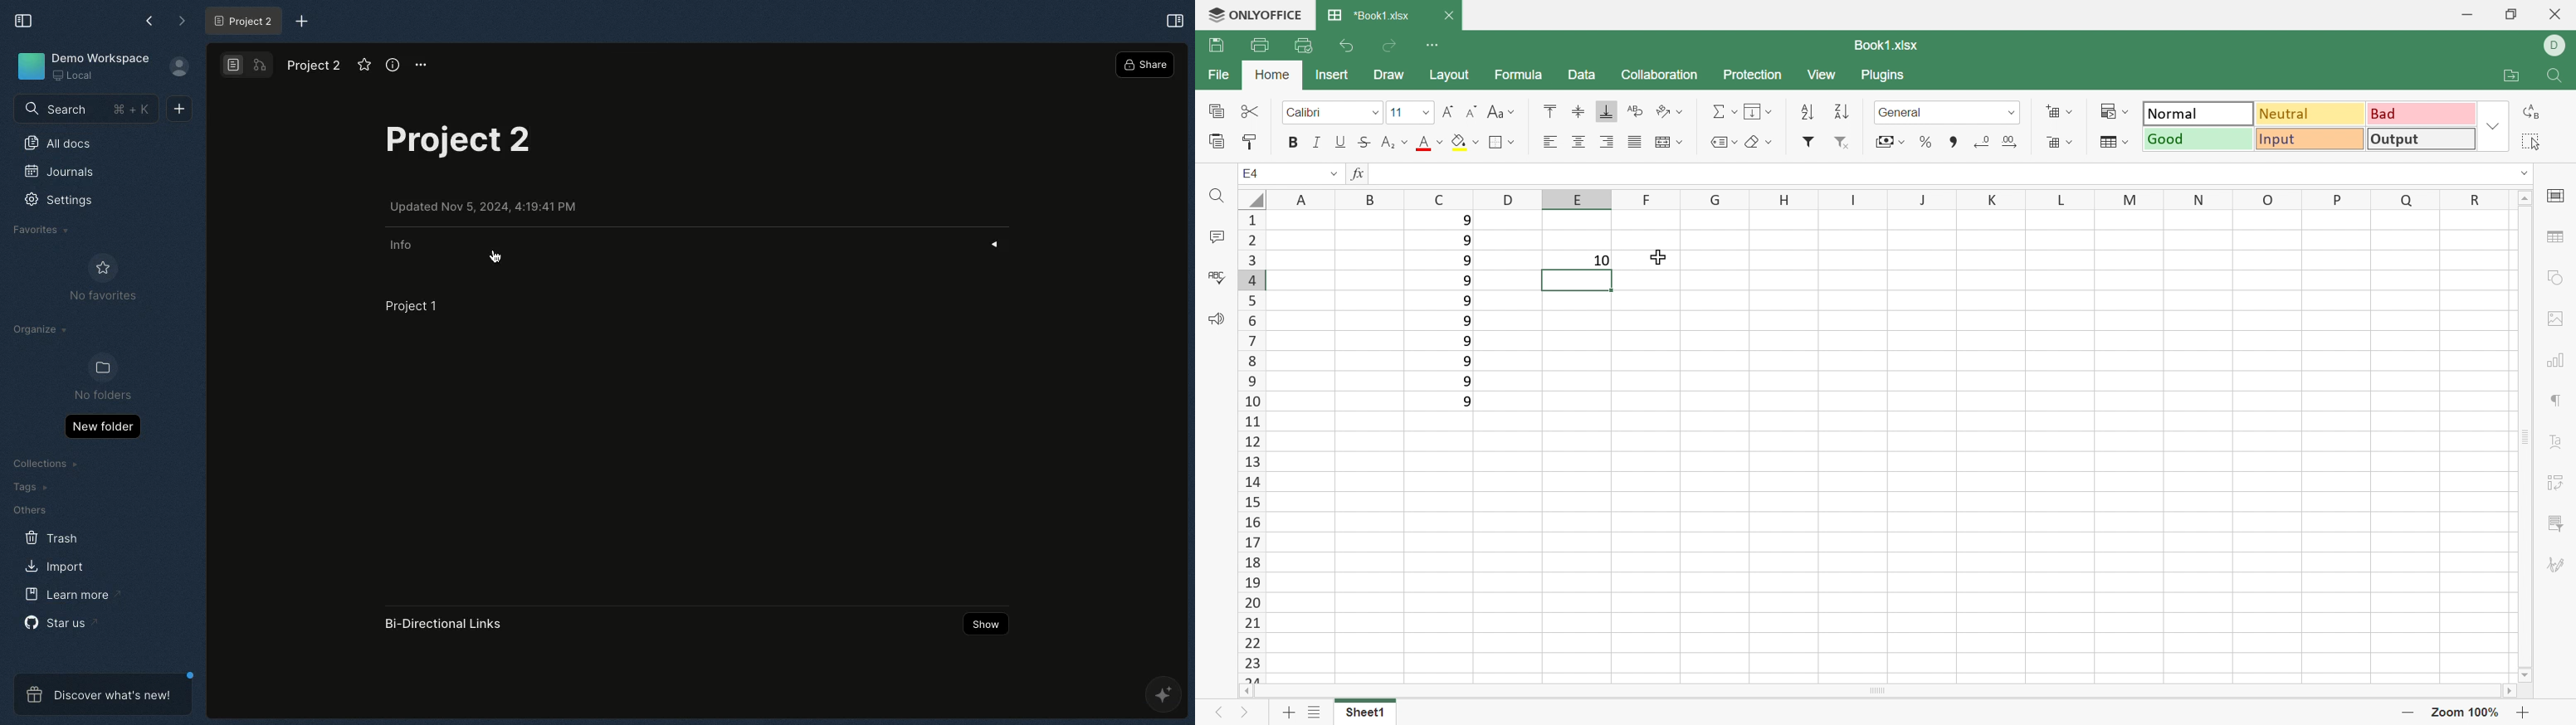 The height and width of the screenshot is (728, 2576). What do you see at coordinates (1880, 693) in the screenshot?
I see `Scroll Bar` at bounding box center [1880, 693].